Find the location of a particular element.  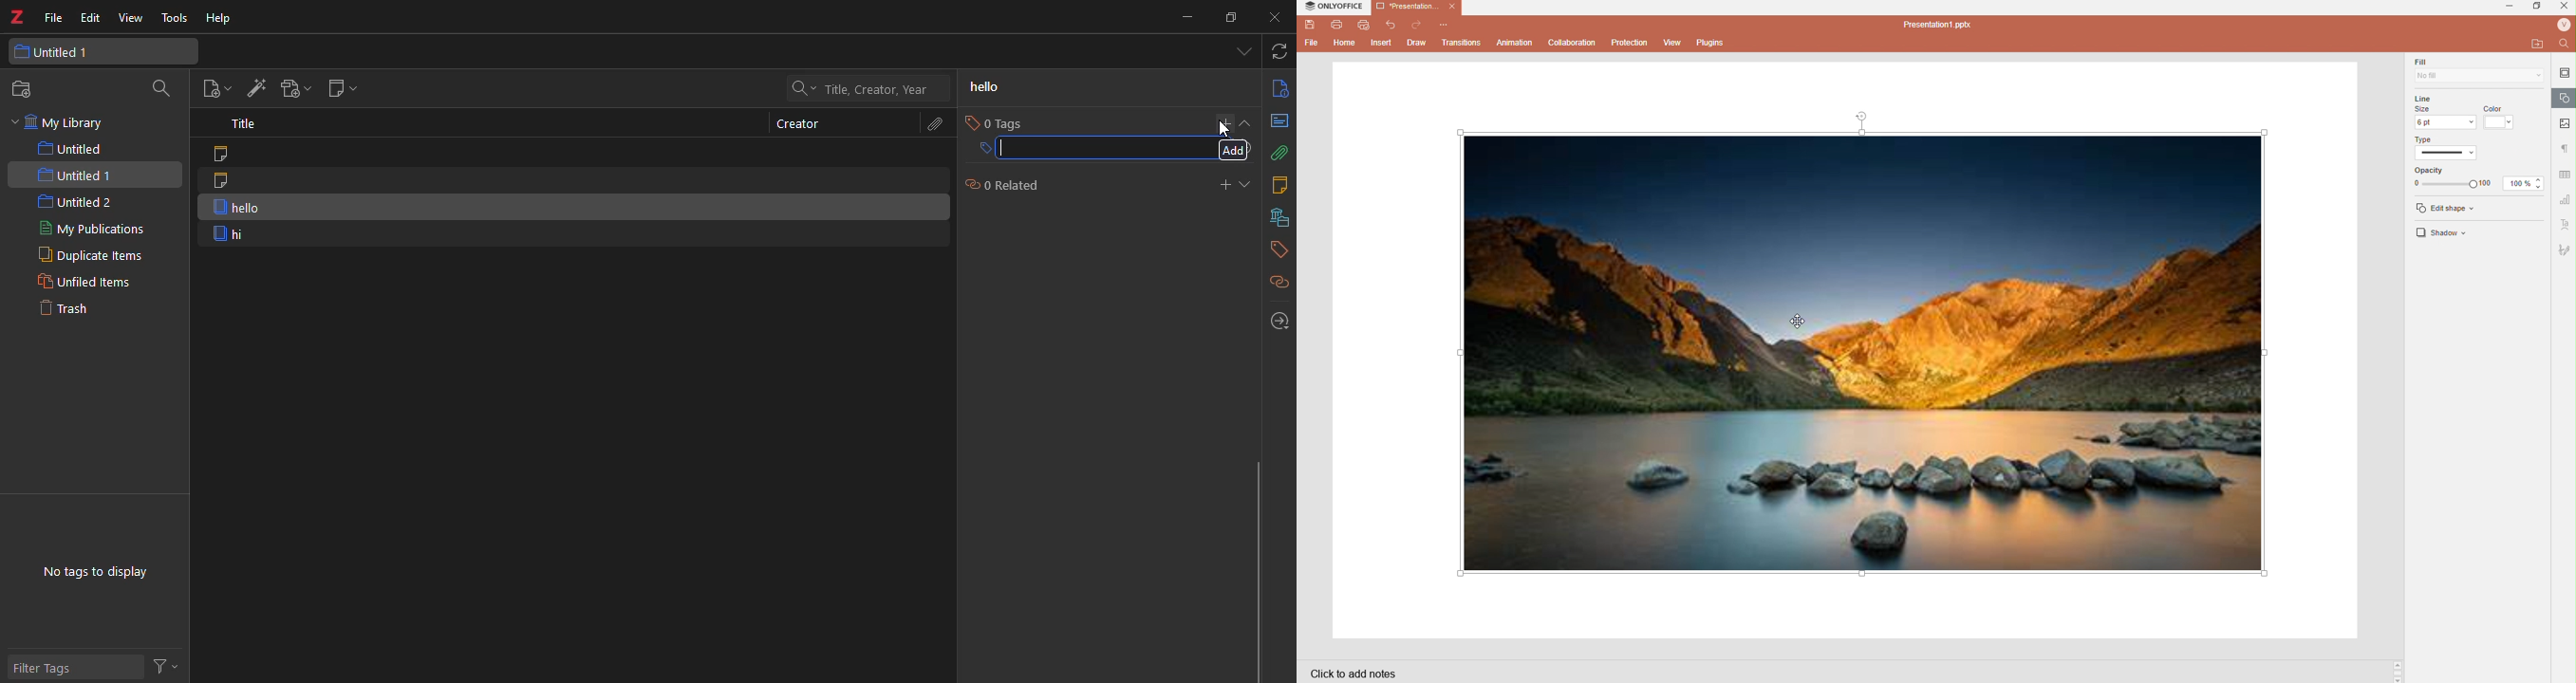

Print file is located at coordinates (1337, 25).